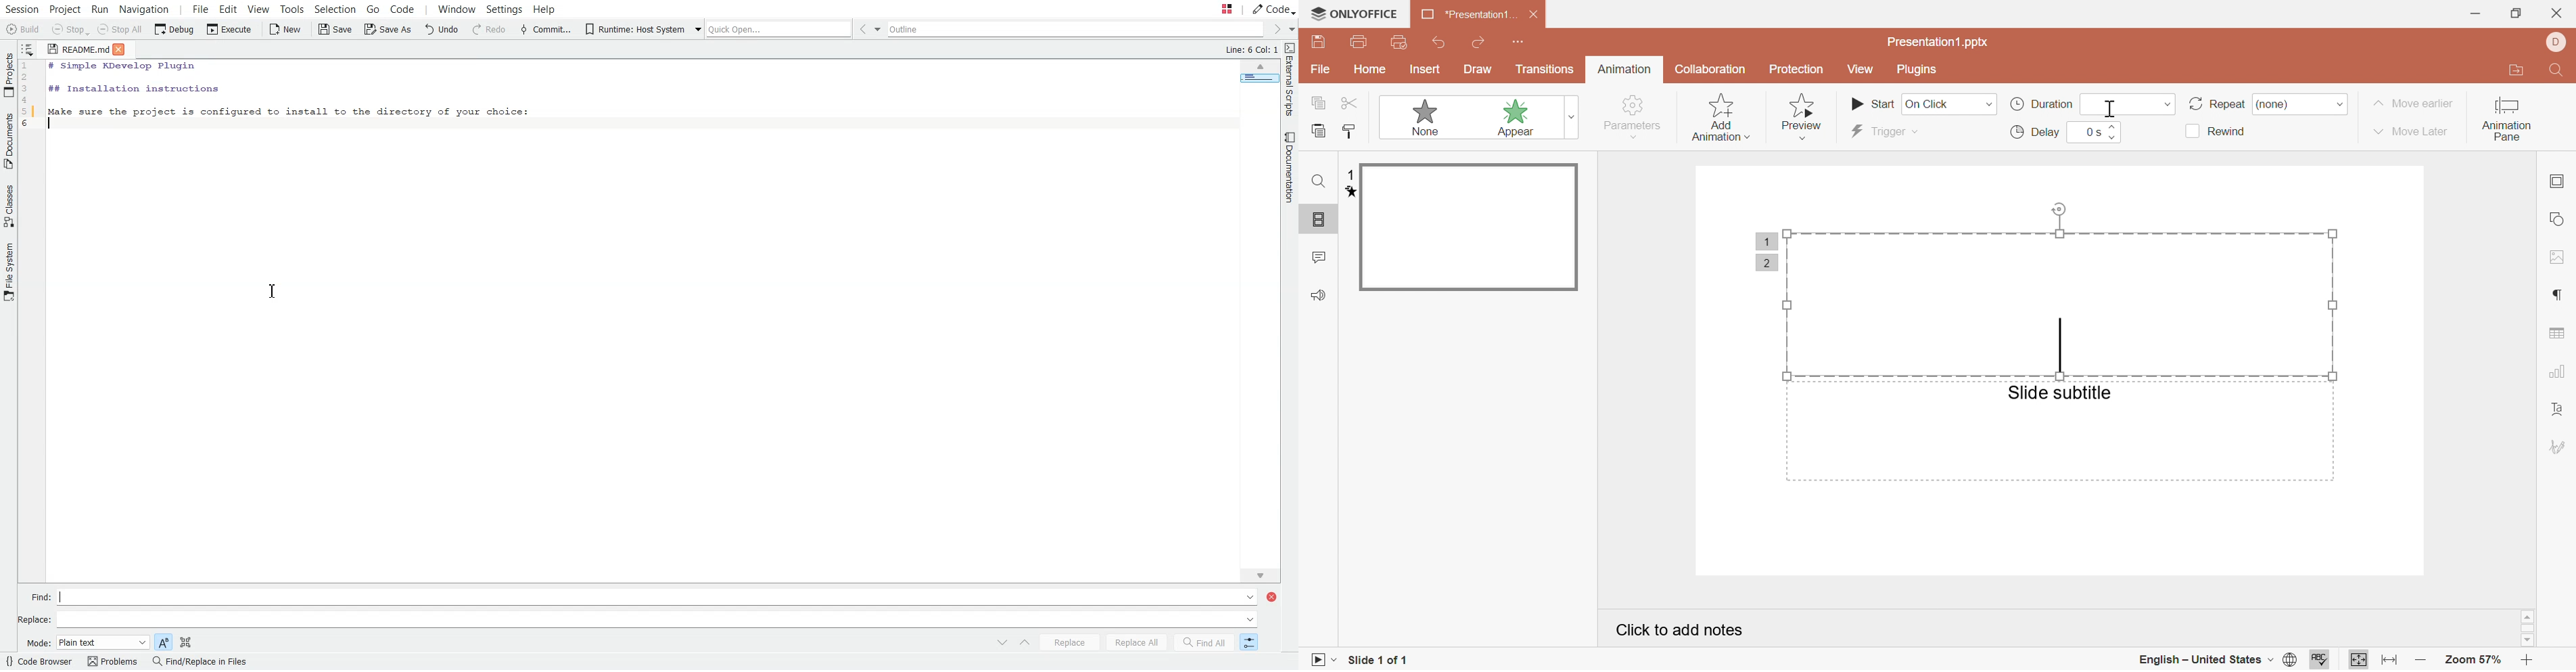 The width and height of the screenshot is (2576, 672). I want to click on fit to page, so click(2359, 661).